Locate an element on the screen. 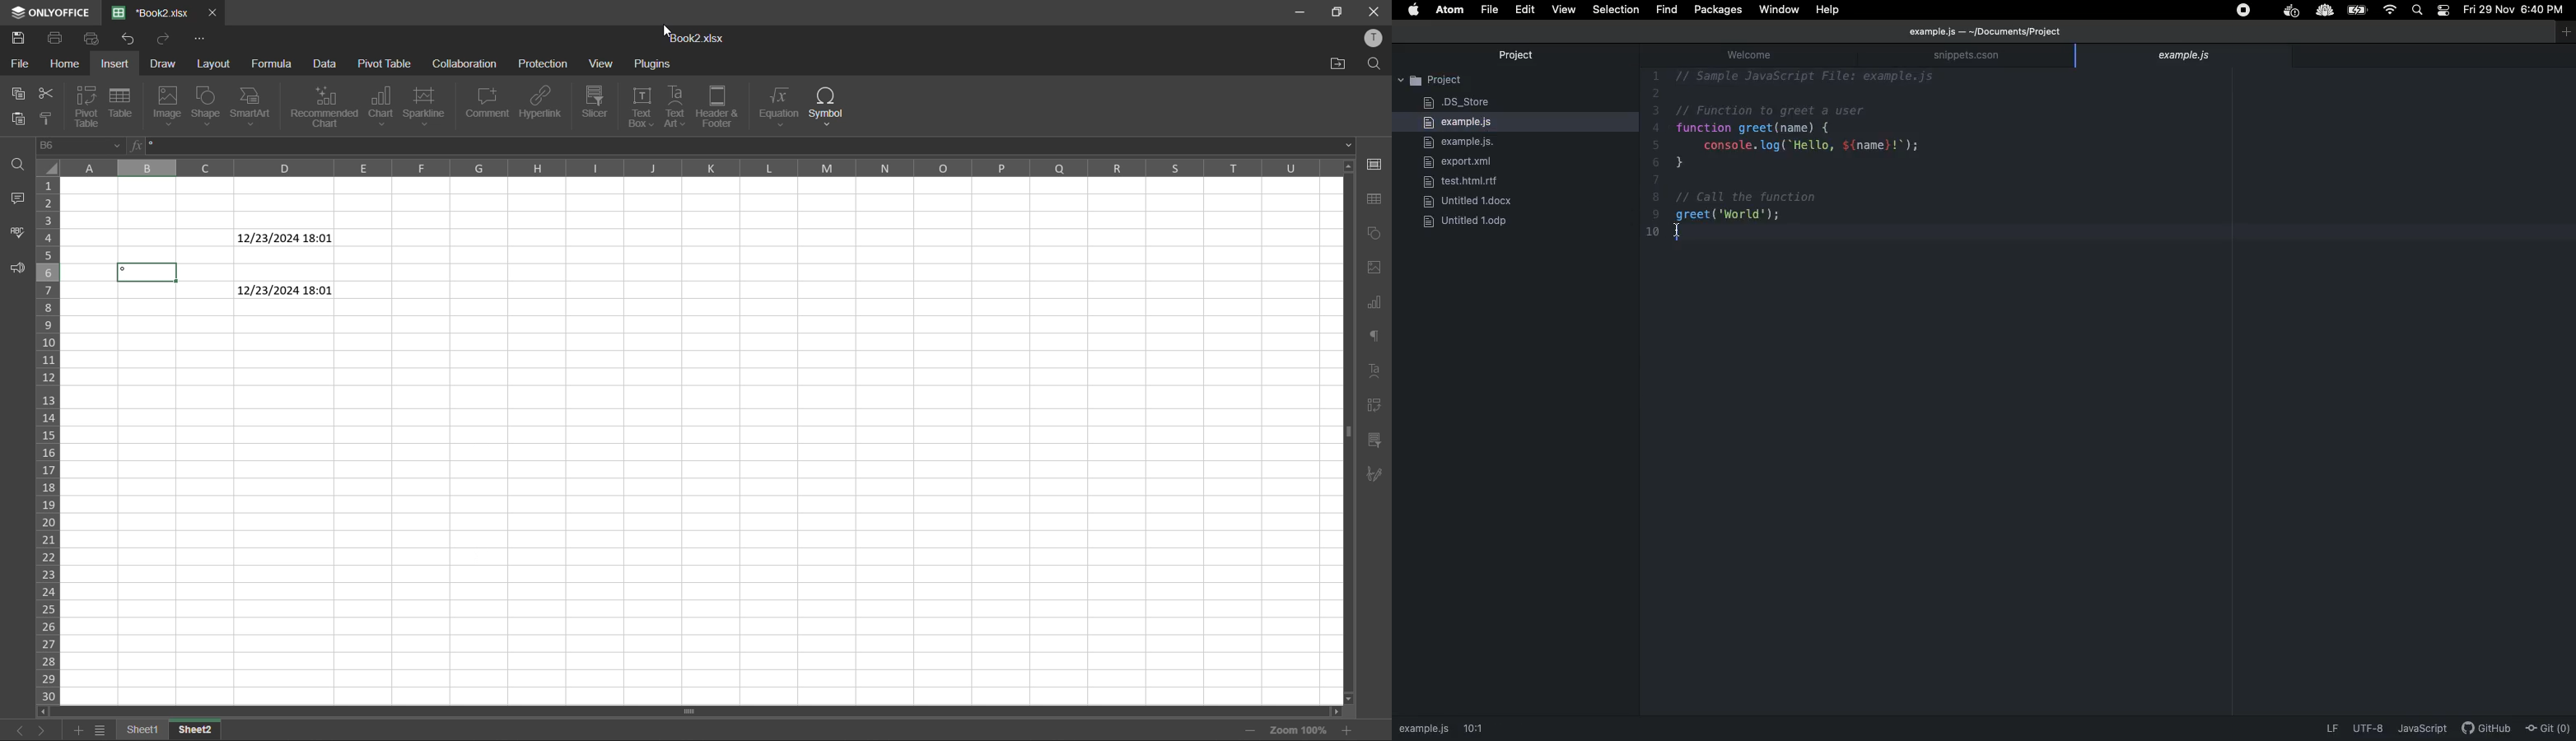  12/23/24 18:01 is located at coordinates (286, 238).